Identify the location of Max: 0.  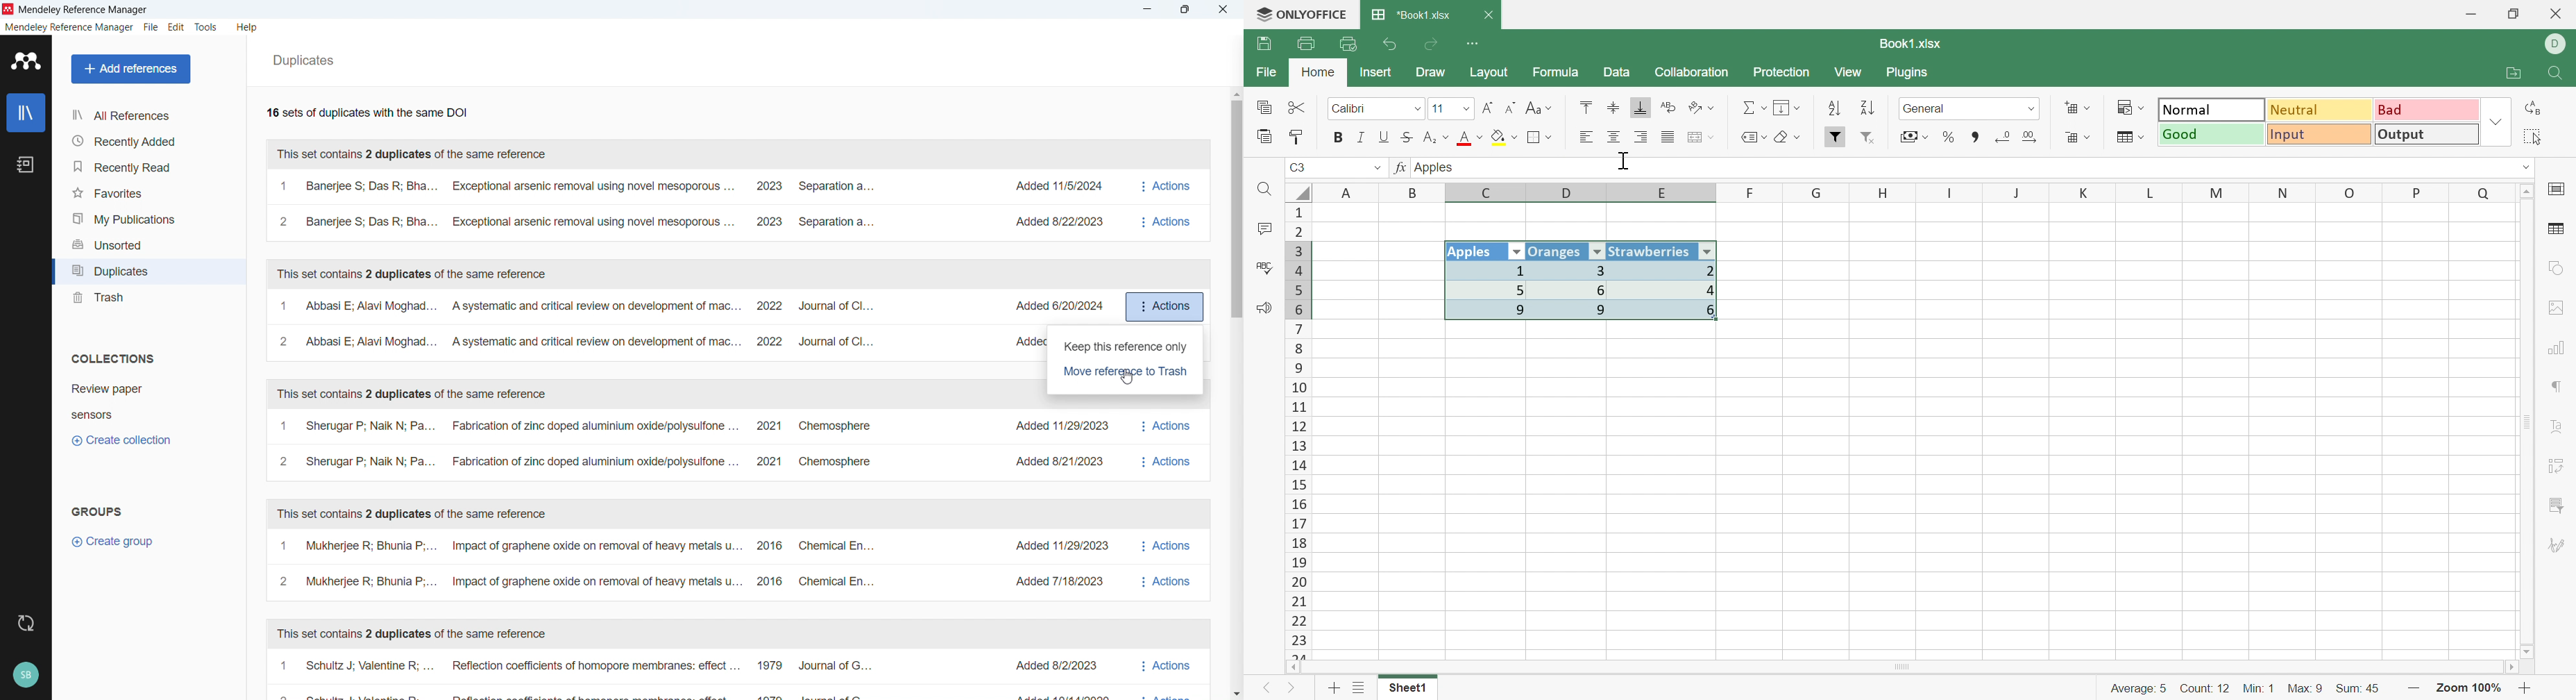
(2307, 685).